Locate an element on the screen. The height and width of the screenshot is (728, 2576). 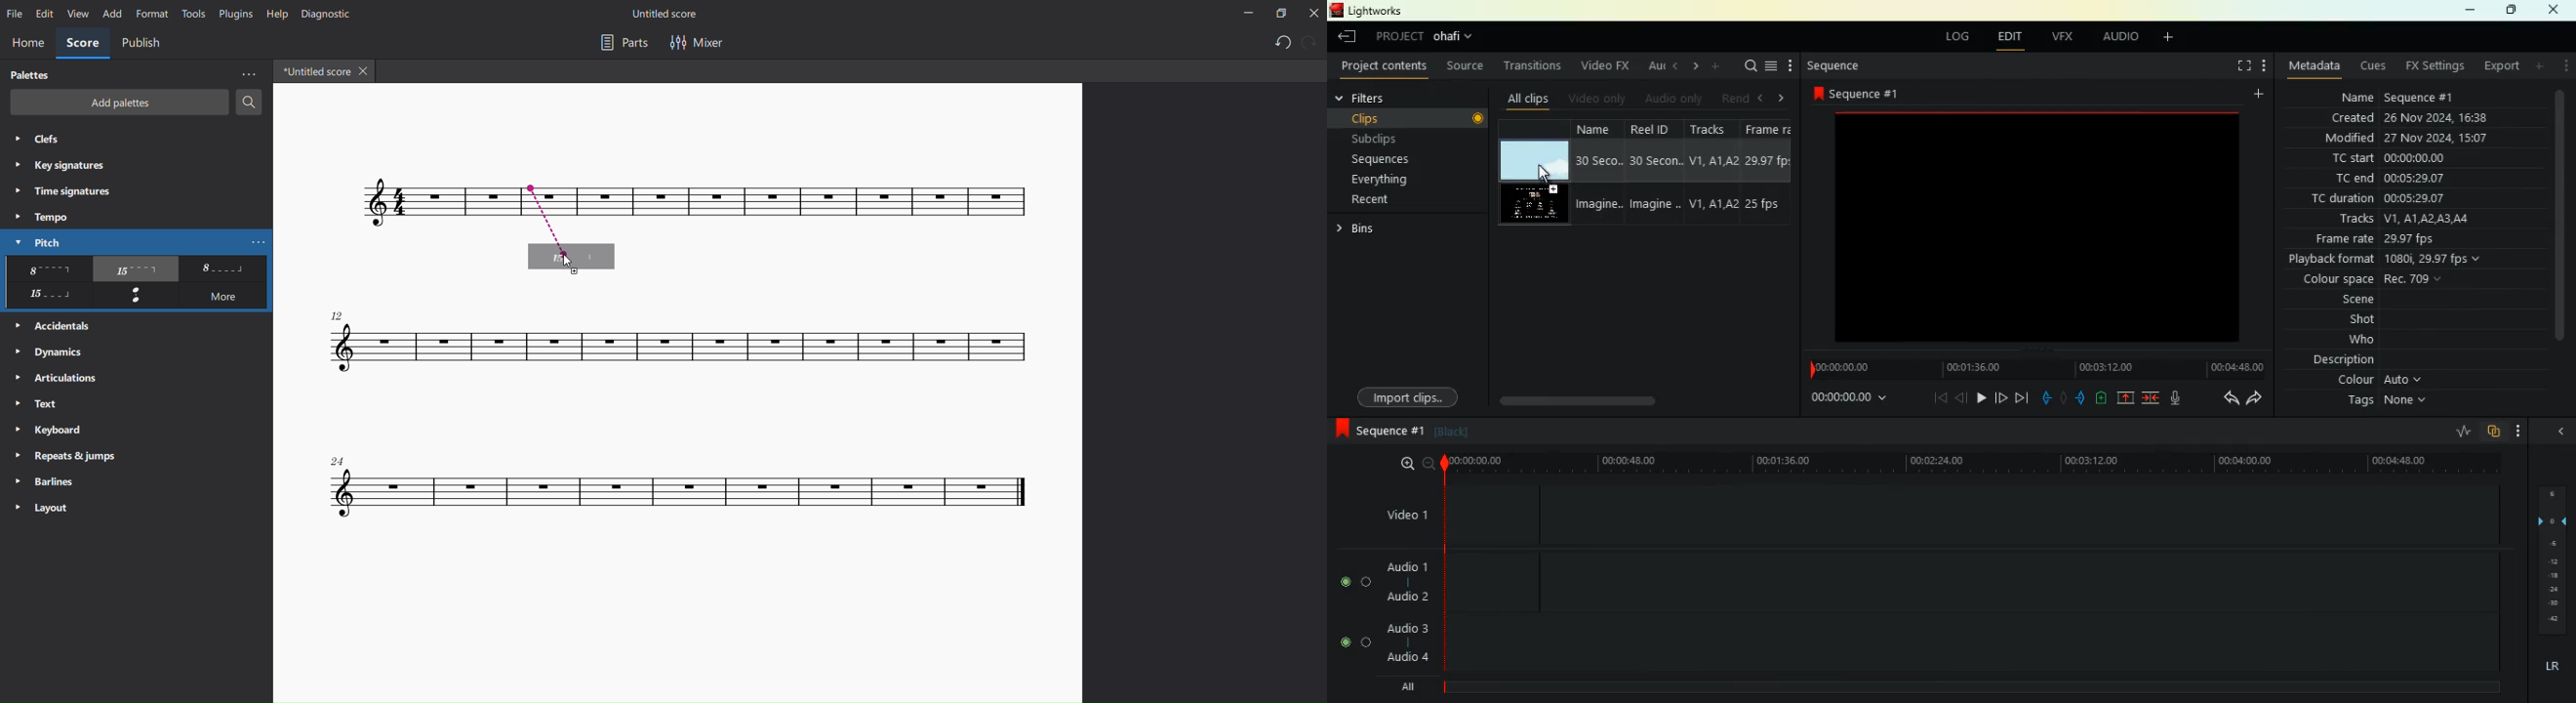
all is located at coordinates (1399, 686).